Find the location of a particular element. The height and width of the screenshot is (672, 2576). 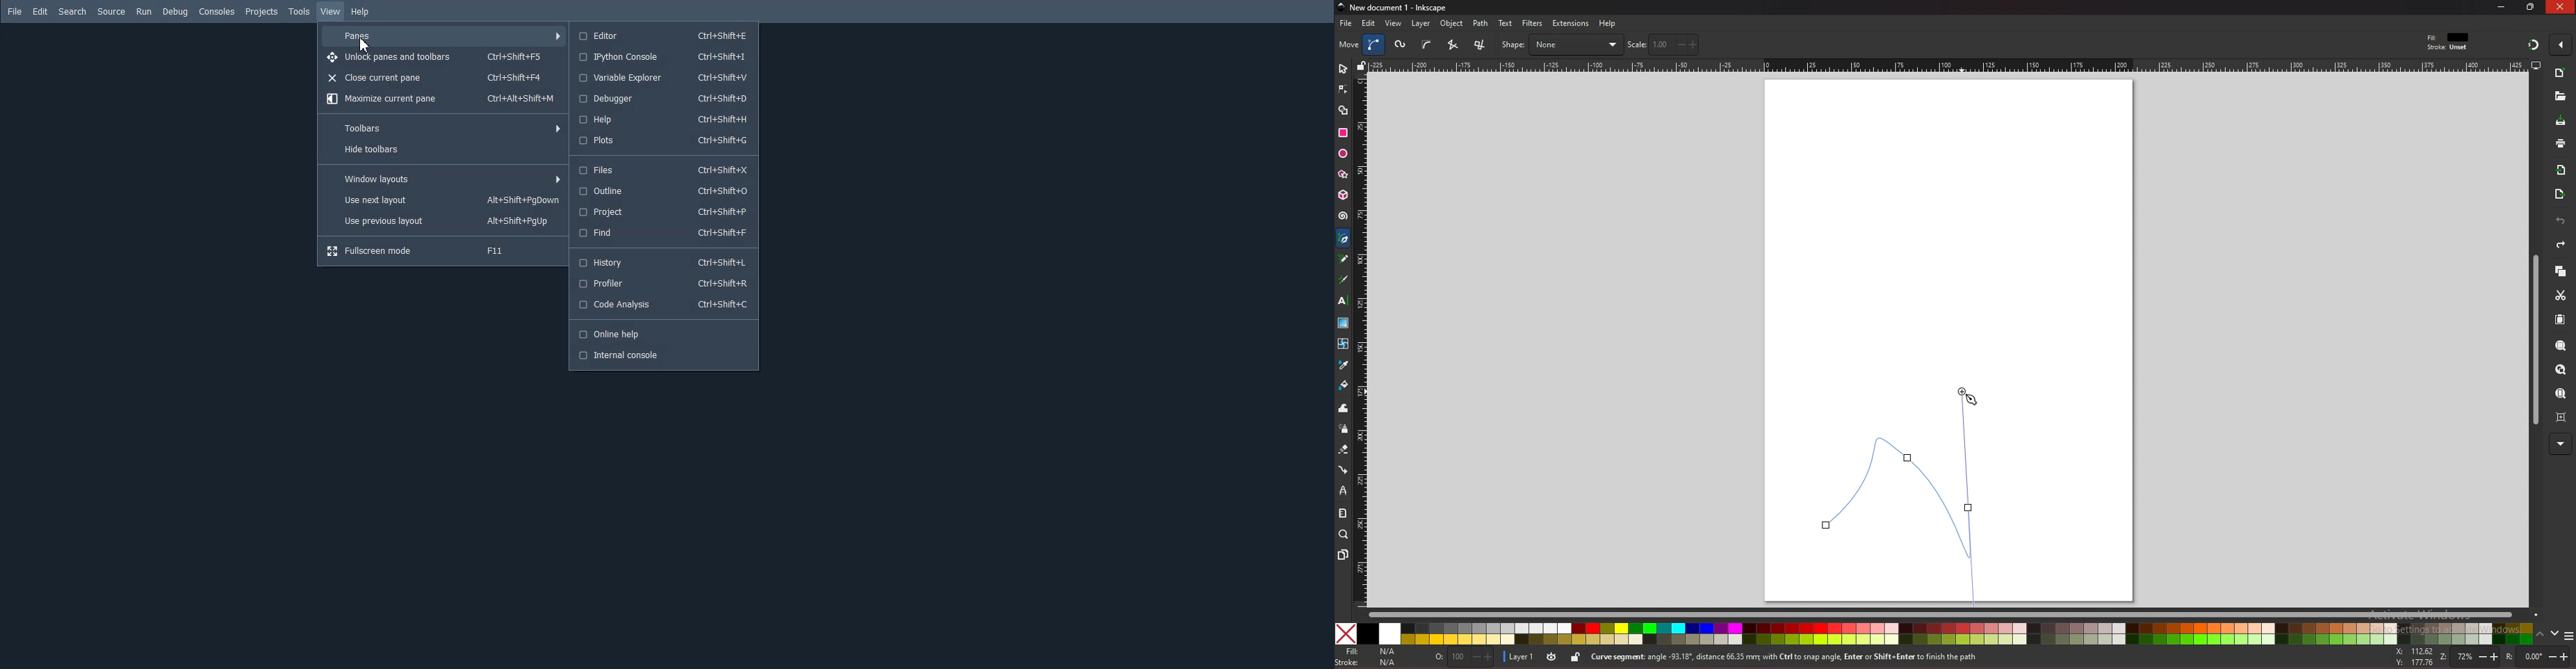

more is located at coordinates (2561, 444).